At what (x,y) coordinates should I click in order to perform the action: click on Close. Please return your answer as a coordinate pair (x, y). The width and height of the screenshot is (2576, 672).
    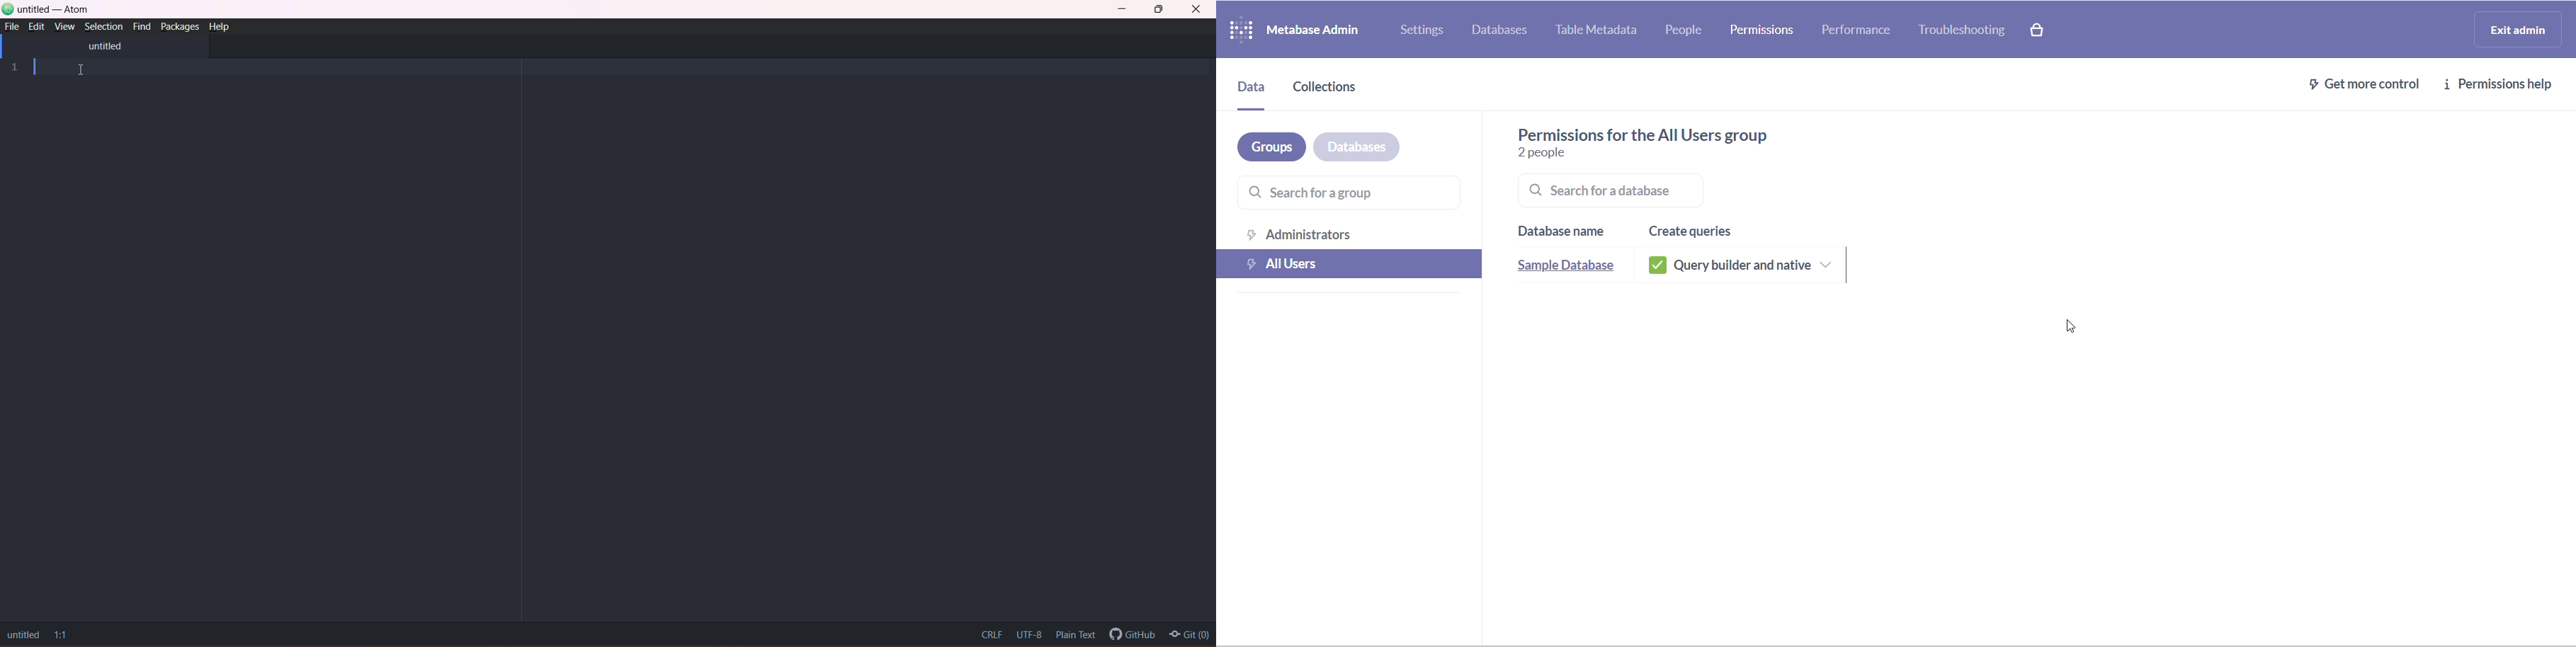
    Looking at the image, I should click on (1197, 11).